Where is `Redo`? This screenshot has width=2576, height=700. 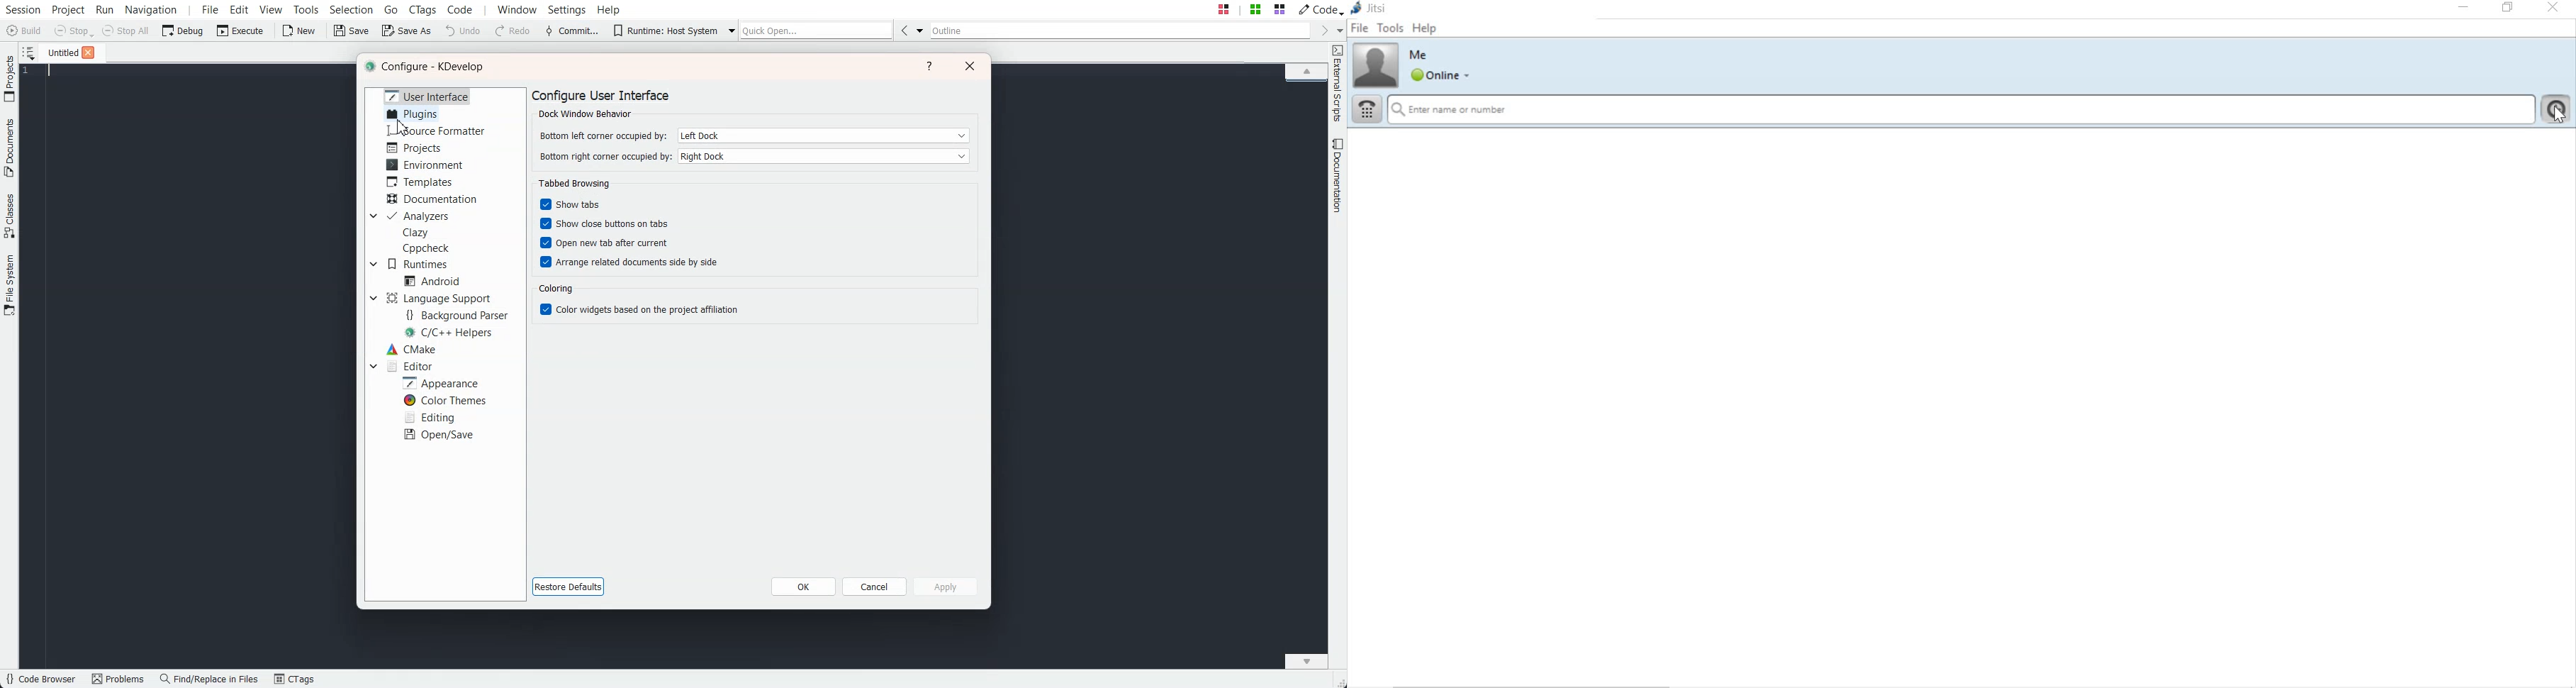
Redo is located at coordinates (513, 31).